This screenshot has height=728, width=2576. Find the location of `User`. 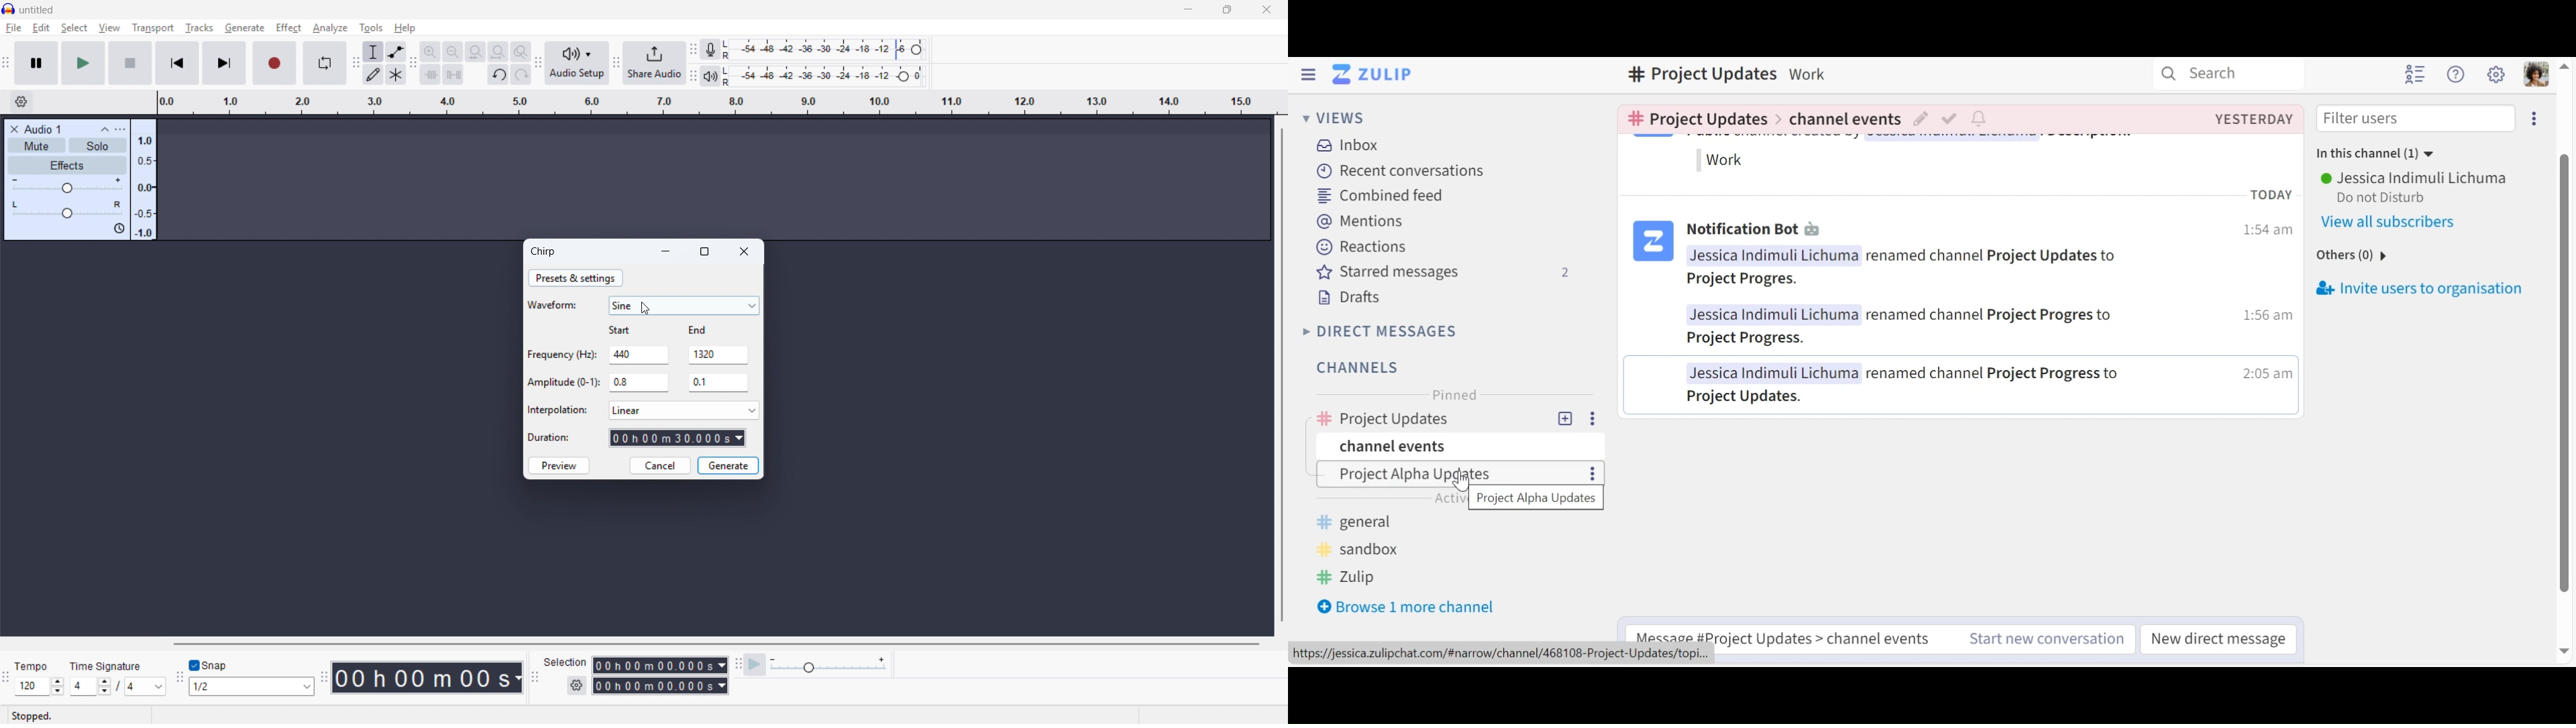

User is located at coordinates (2413, 180).